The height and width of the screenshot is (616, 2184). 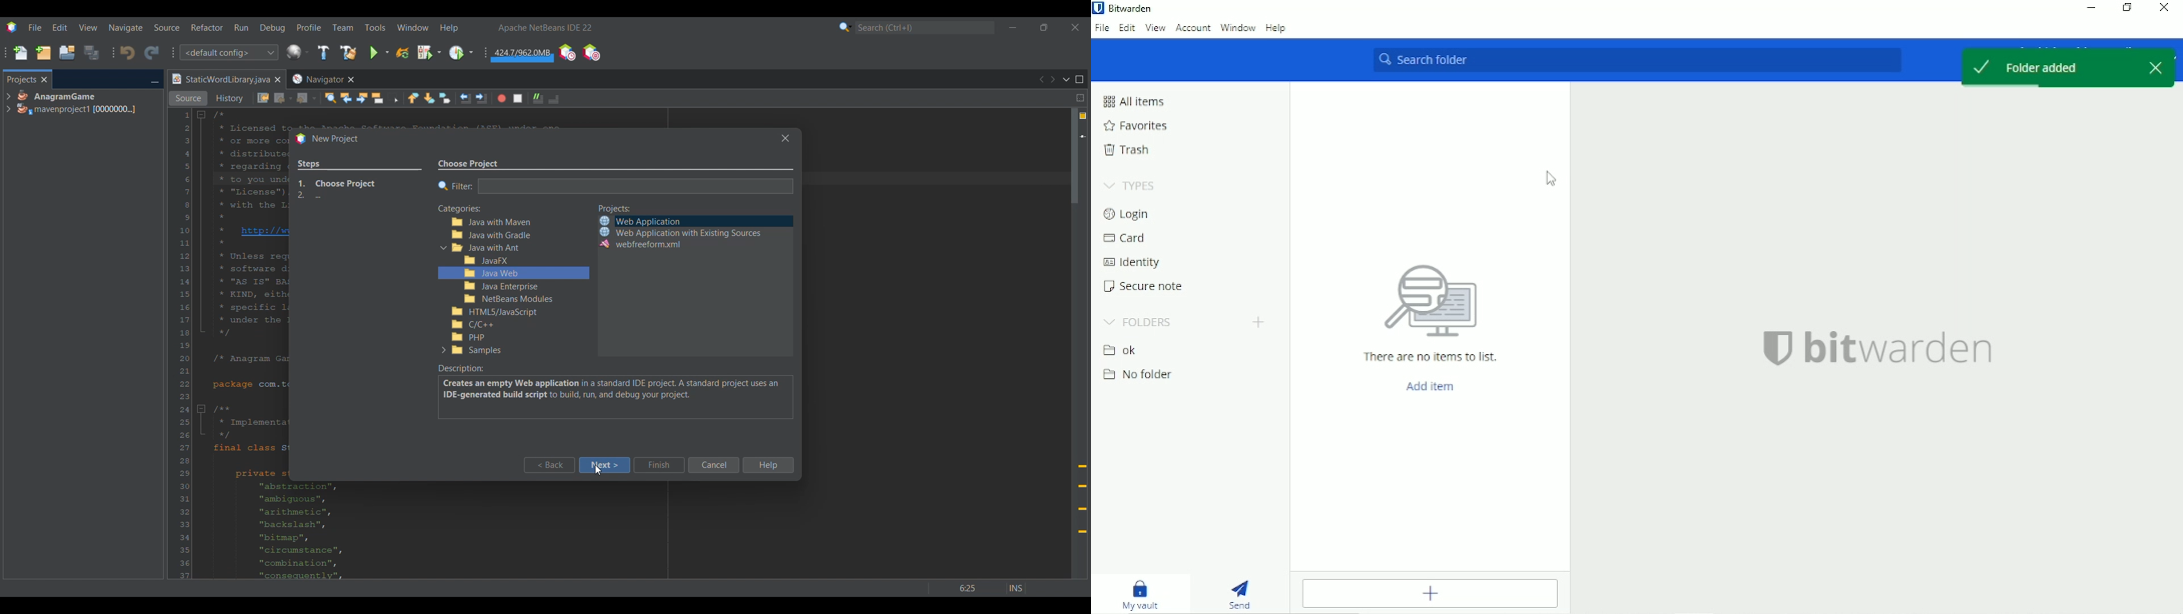 What do you see at coordinates (1639, 60) in the screenshot?
I see `Search folder` at bounding box center [1639, 60].